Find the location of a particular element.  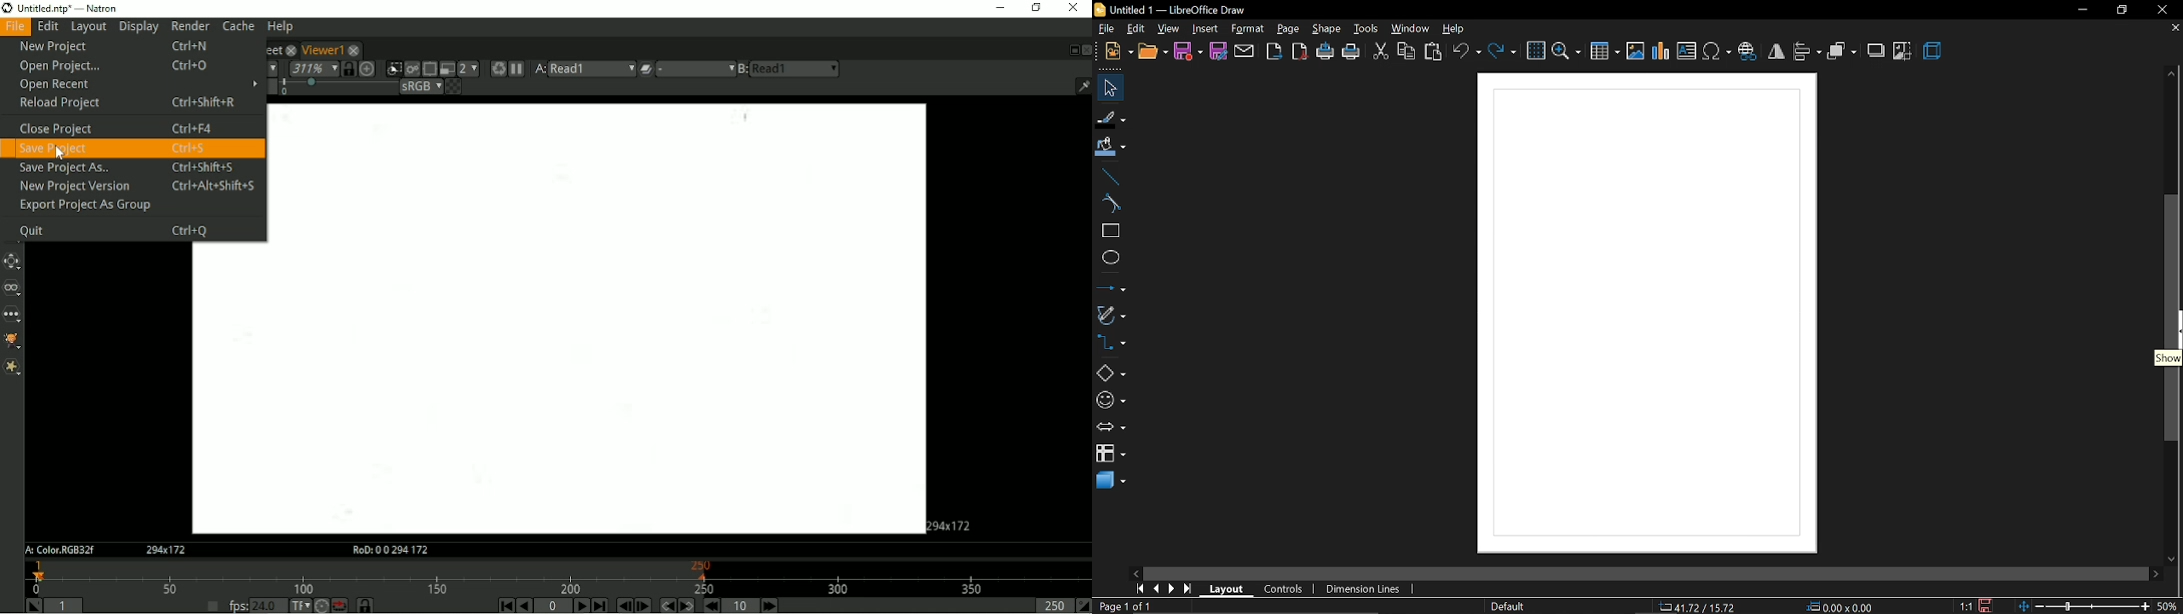

insert table is located at coordinates (1605, 49).